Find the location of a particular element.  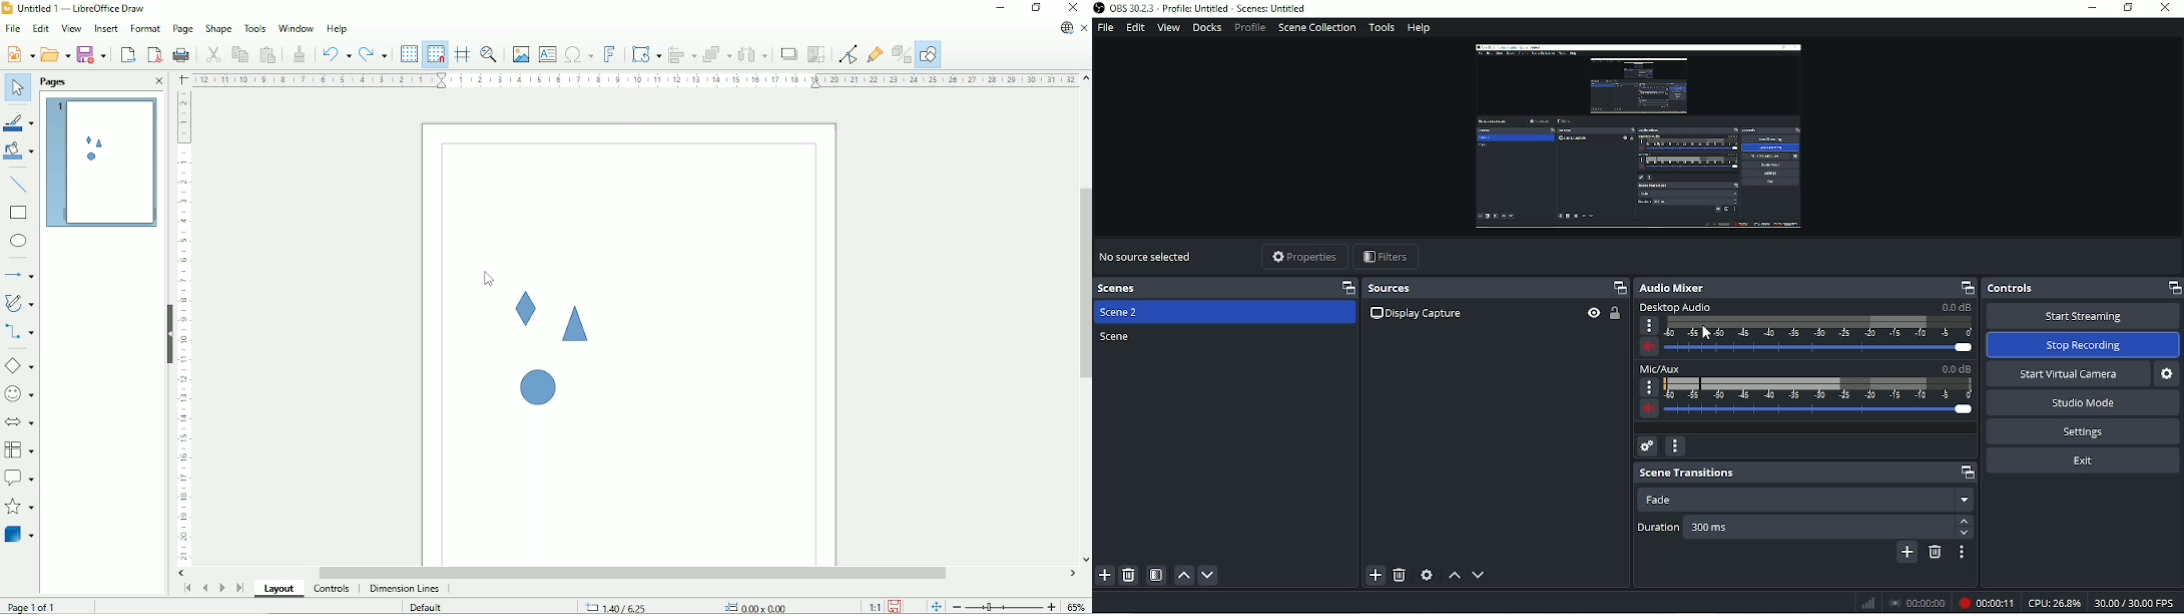

Default is located at coordinates (425, 607).